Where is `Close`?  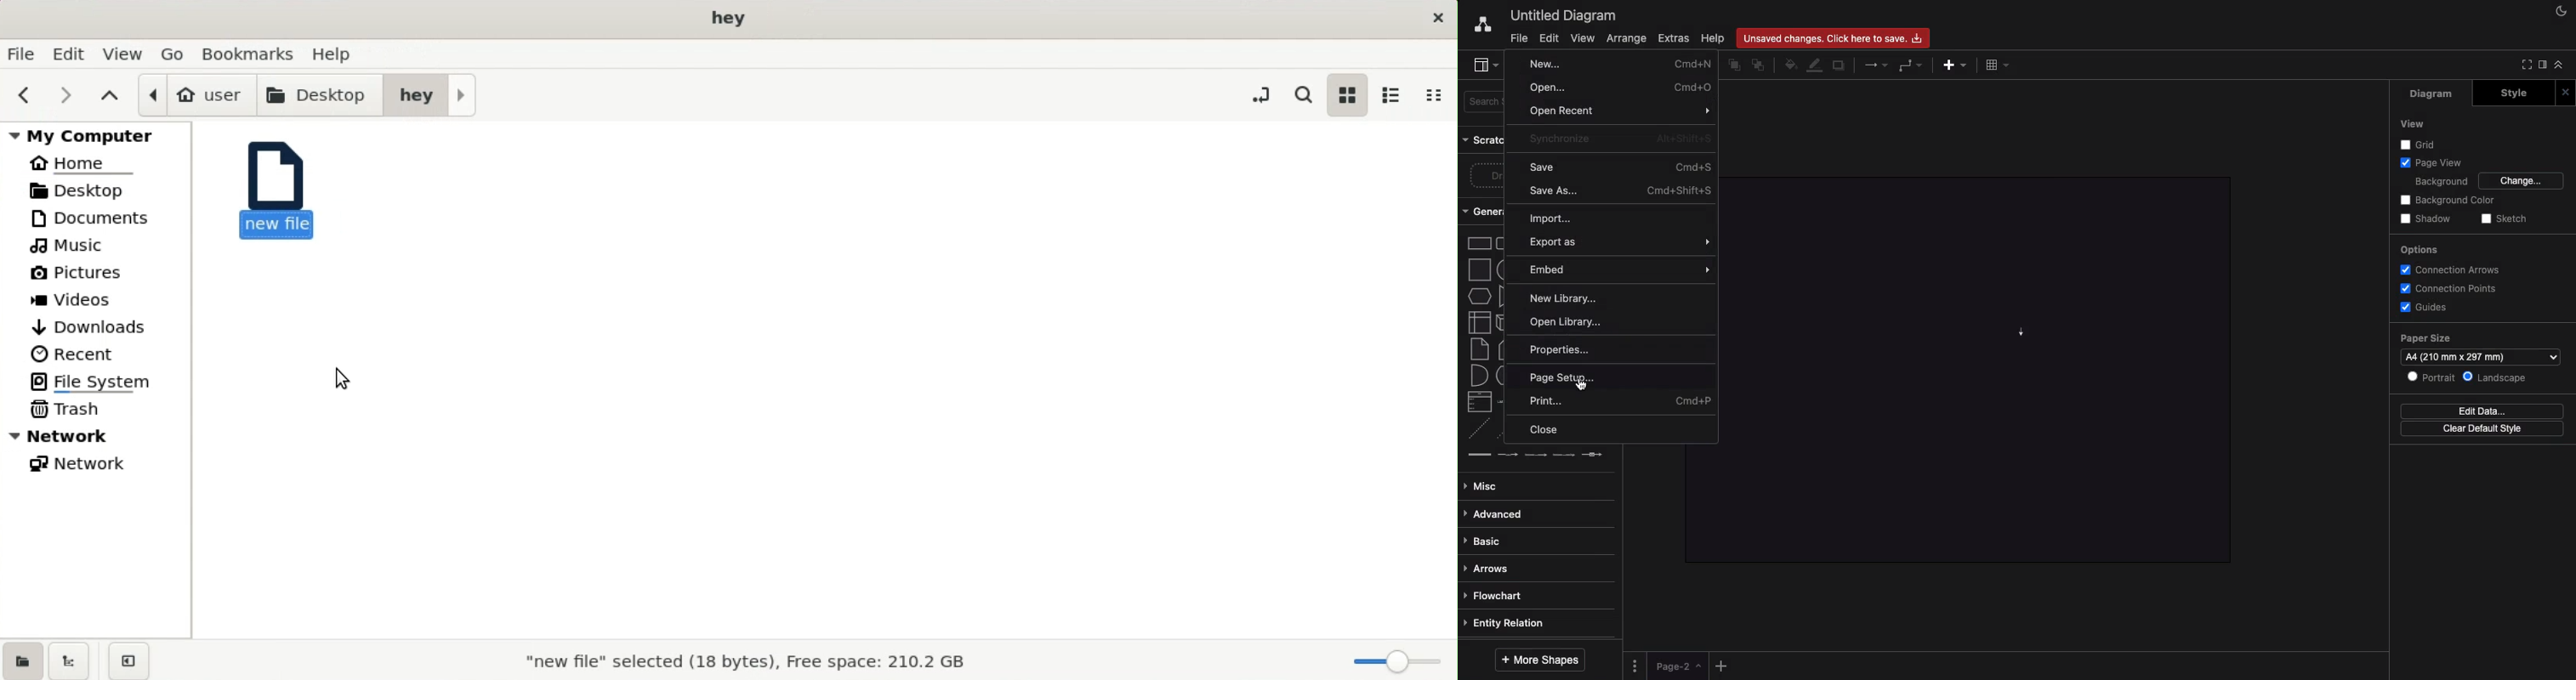
Close is located at coordinates (1549, 431).